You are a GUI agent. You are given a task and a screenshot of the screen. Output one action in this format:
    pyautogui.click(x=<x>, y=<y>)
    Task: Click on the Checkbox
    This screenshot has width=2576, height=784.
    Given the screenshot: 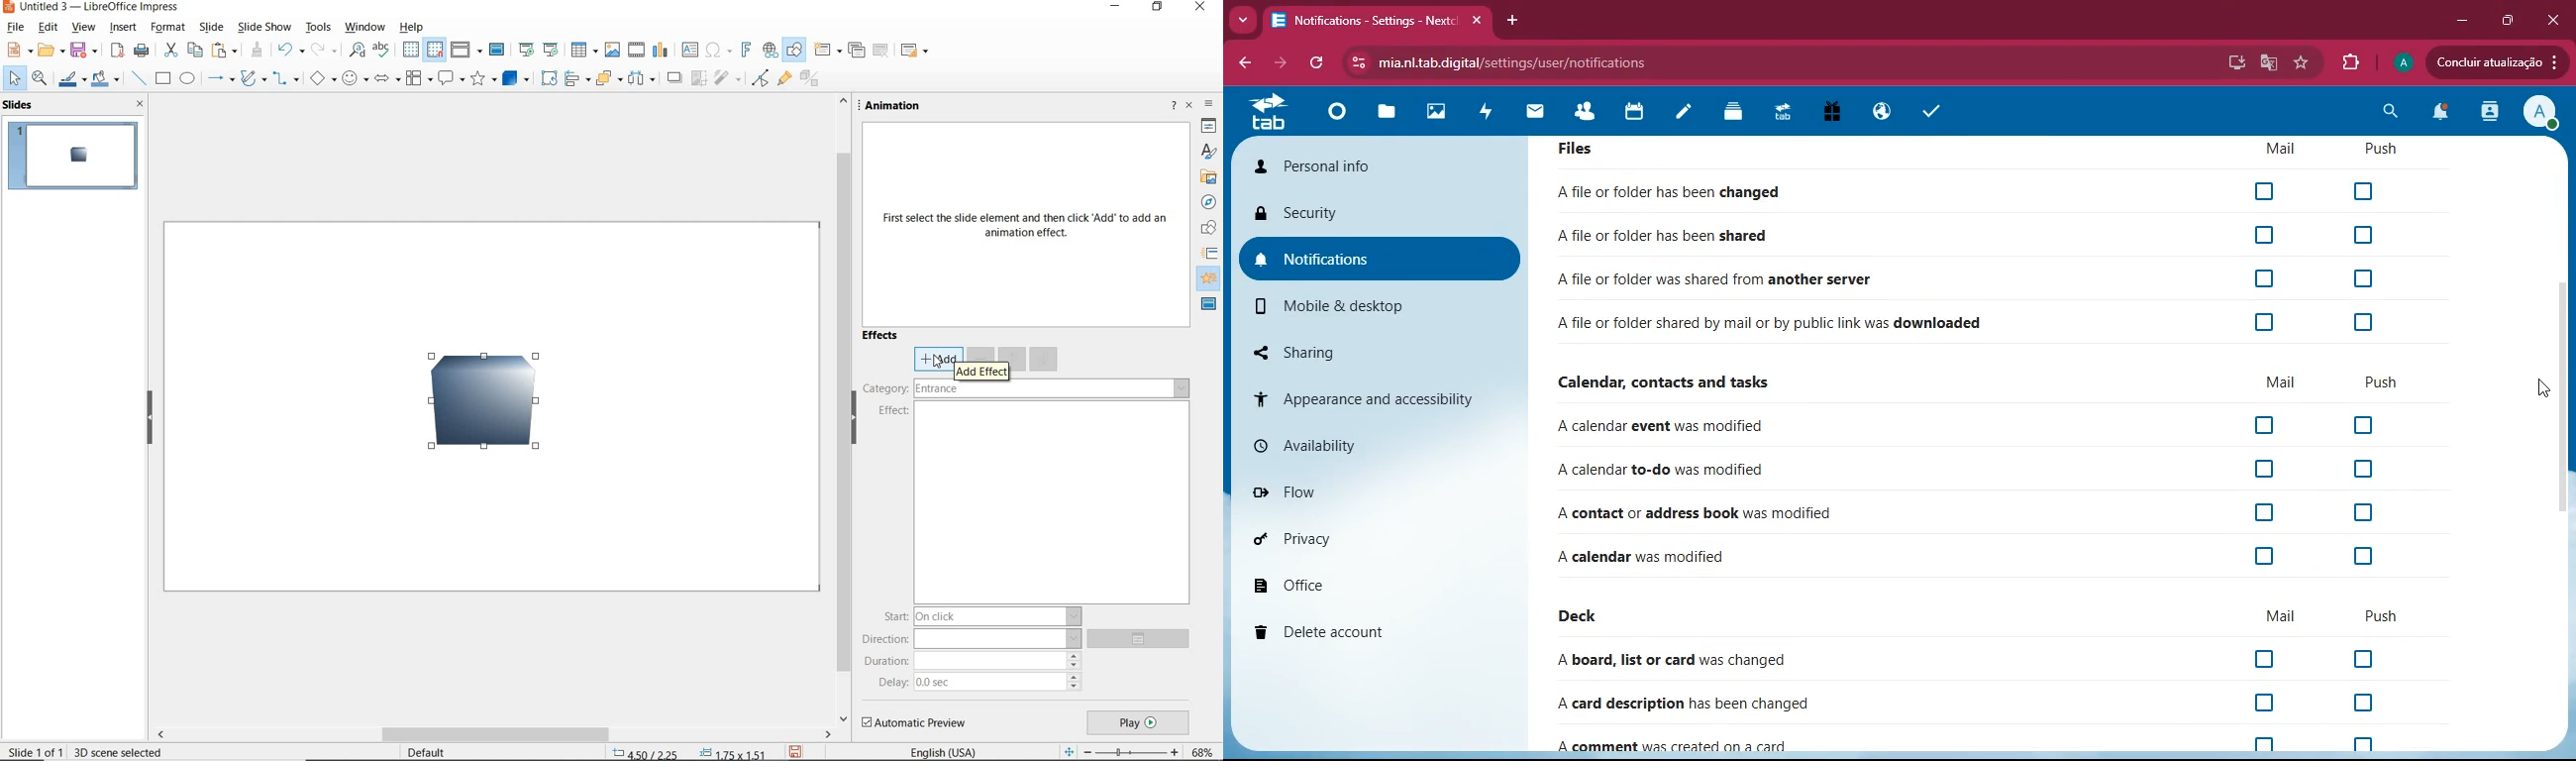 What is the action you would take?
    pyautogui.click(x=2369, y=323)
    